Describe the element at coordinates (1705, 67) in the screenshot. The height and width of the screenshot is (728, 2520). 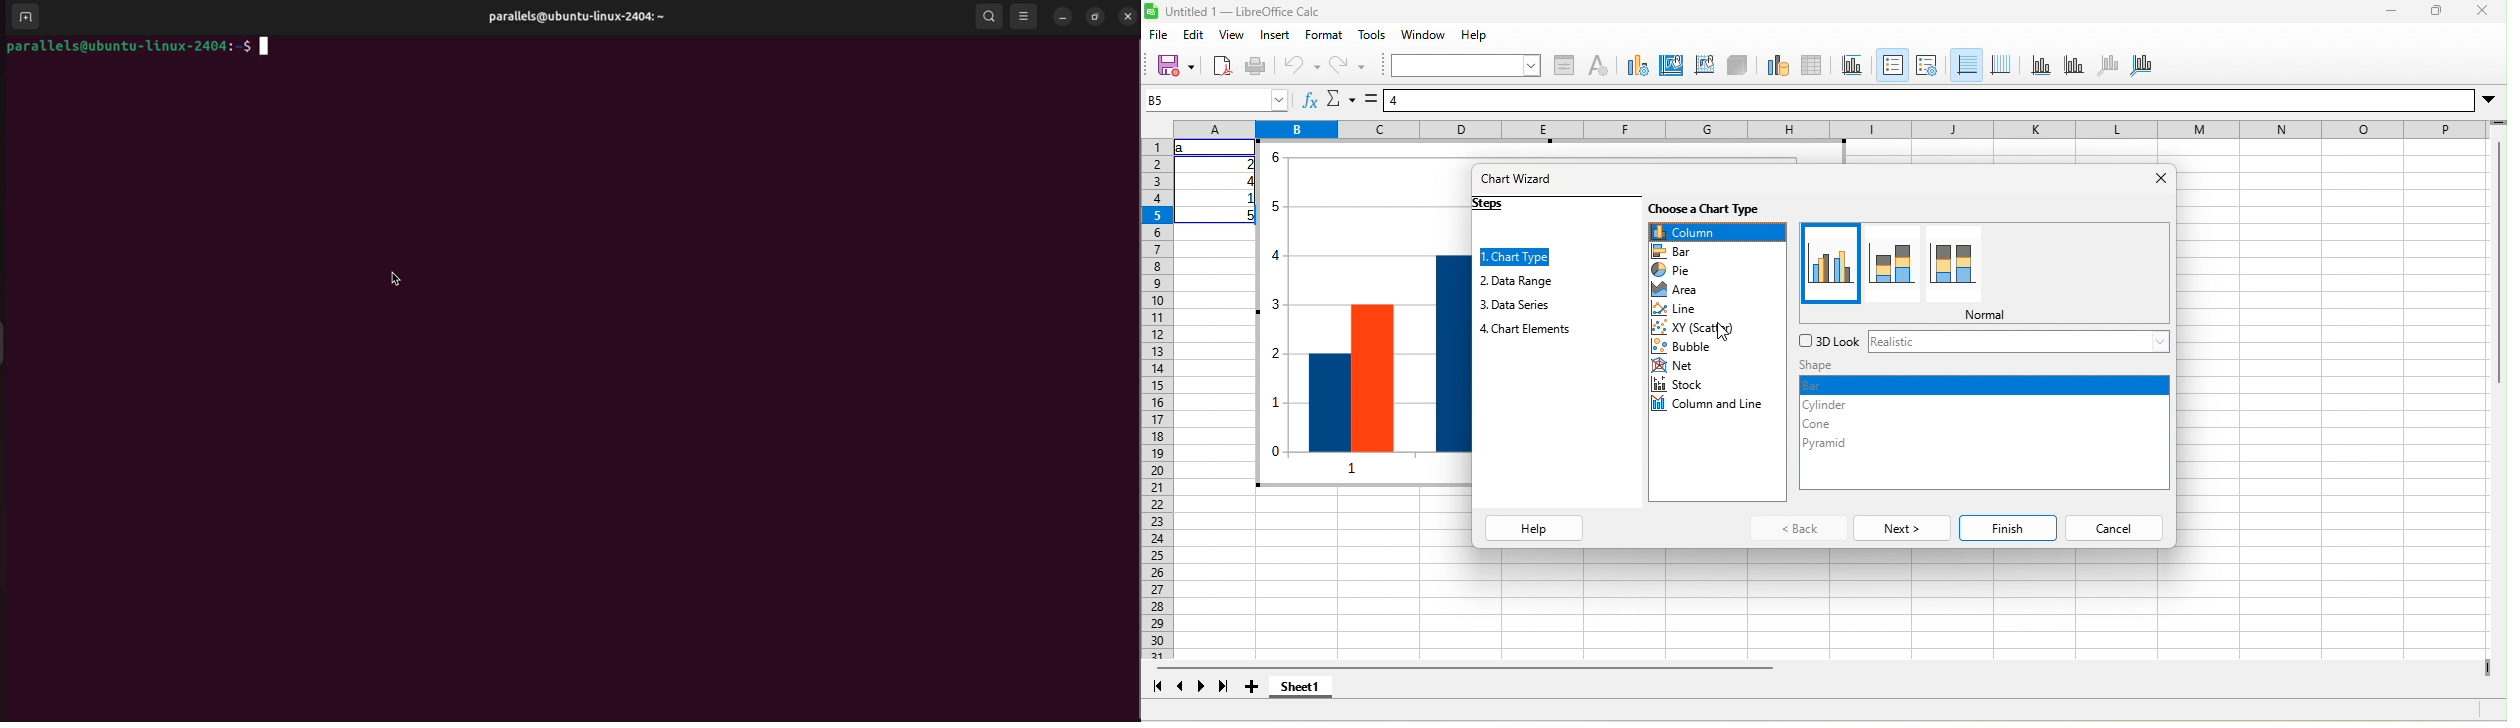
I see `chart wall` at that location.